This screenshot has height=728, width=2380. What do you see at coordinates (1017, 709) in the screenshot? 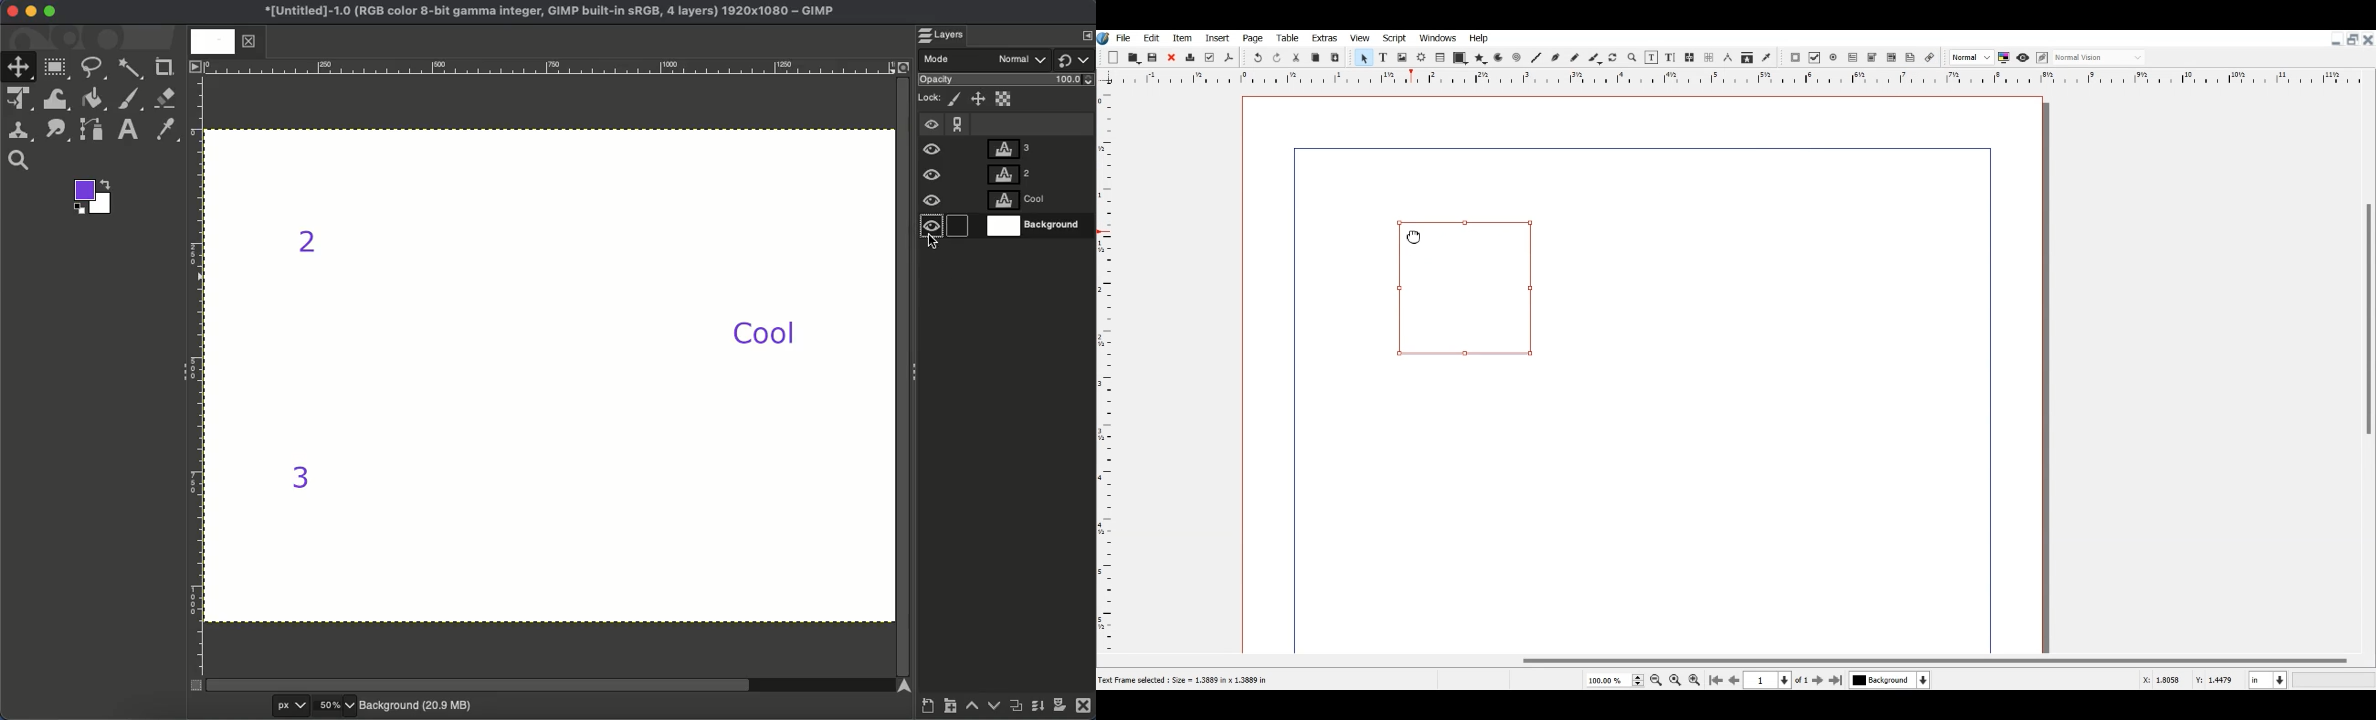
I see `Duplicate` at bounding box center [1017, 709].